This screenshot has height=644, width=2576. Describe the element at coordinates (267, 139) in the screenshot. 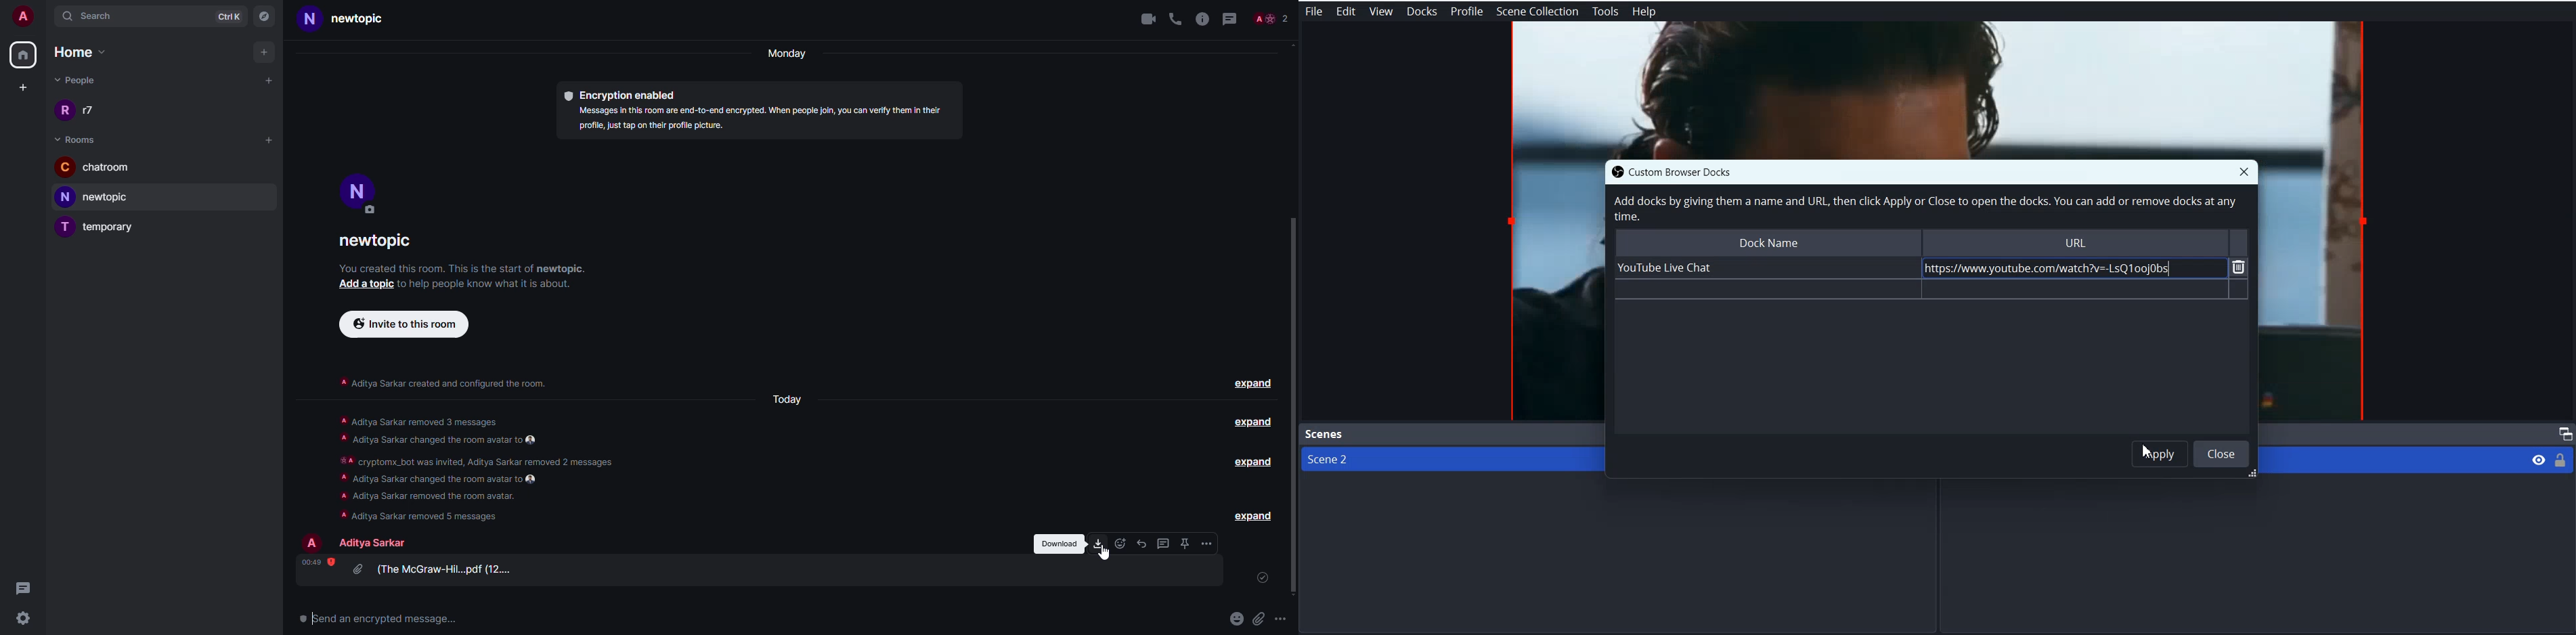

I see `add` at that location.